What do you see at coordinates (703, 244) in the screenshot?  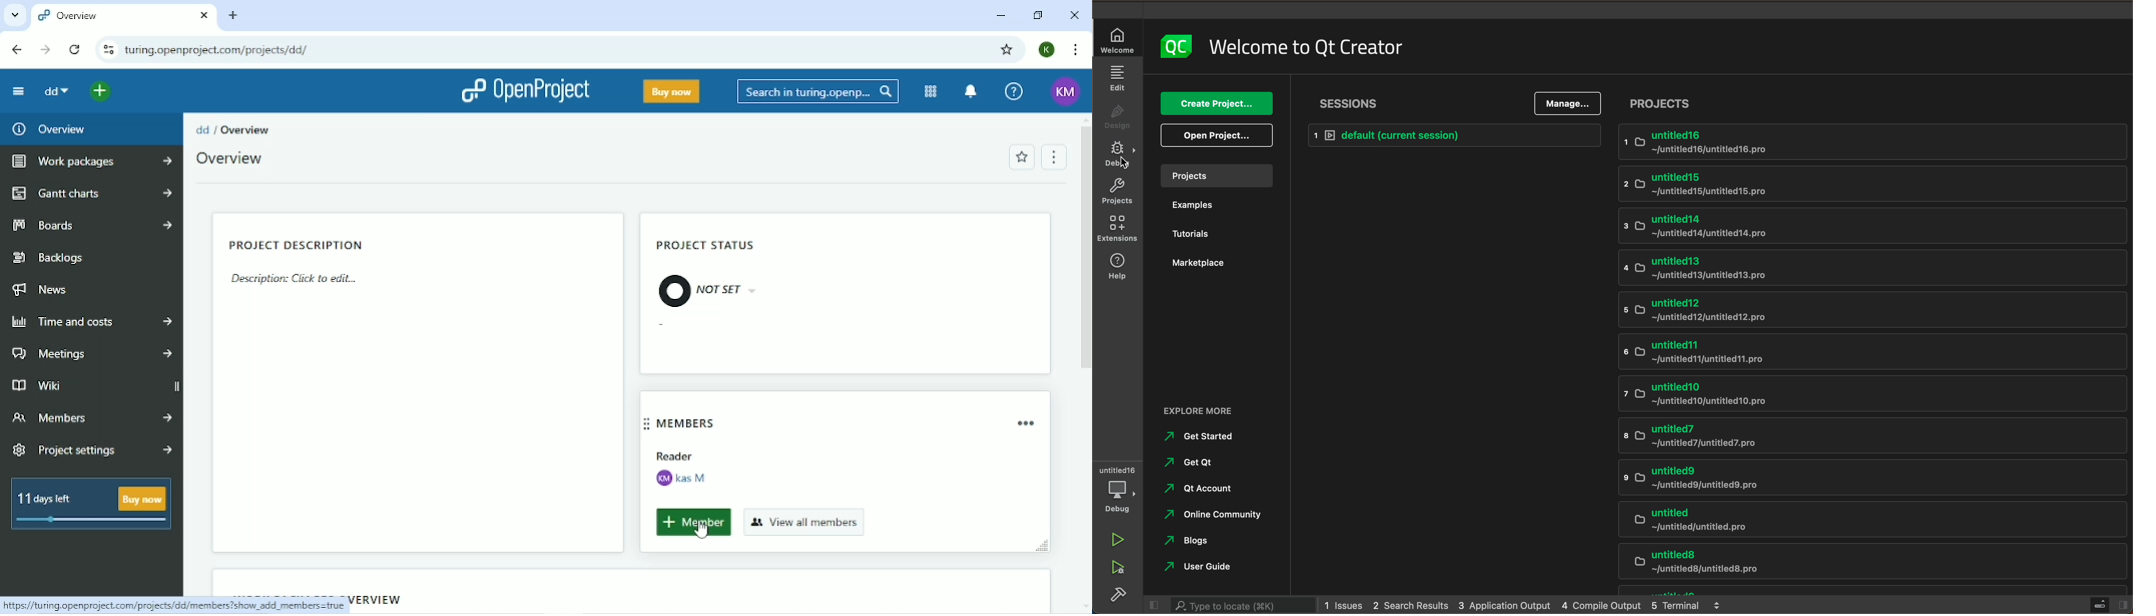 I see `Project status` at bounding box center [703, 244].